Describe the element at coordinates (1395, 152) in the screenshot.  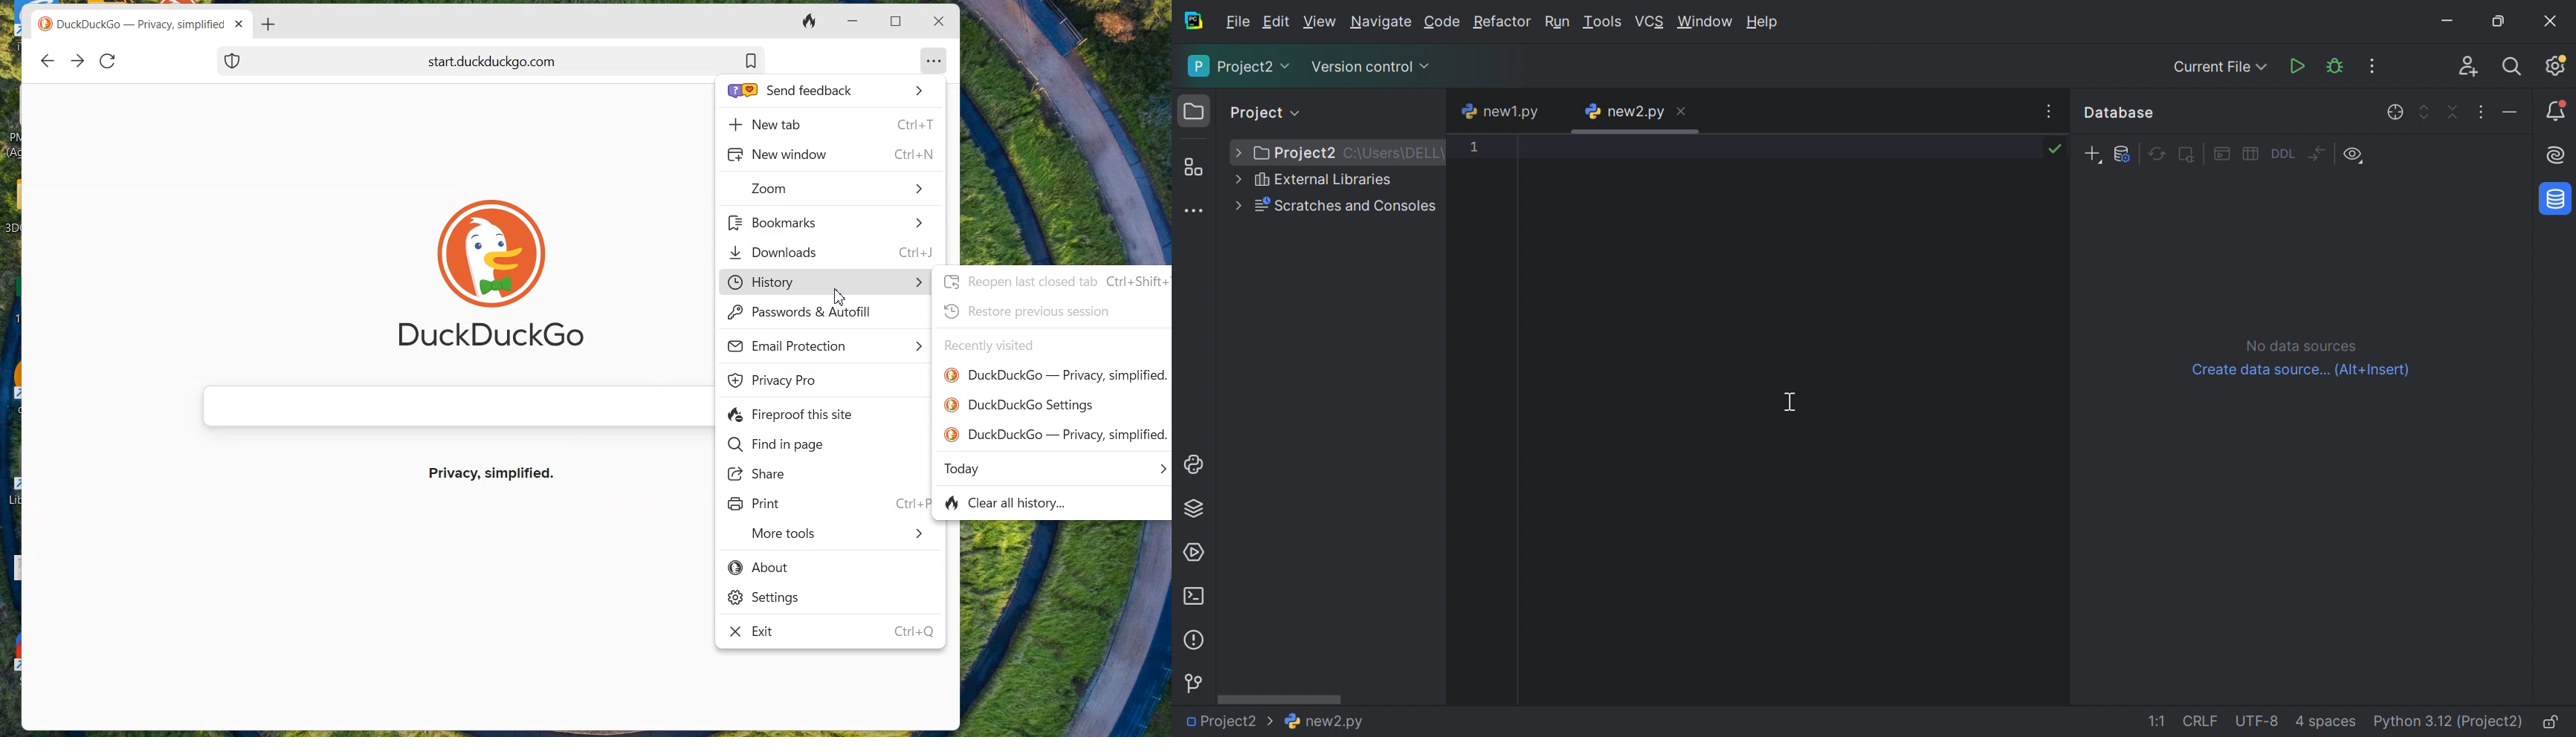
I see `C:\Users\DELL\` at that location.